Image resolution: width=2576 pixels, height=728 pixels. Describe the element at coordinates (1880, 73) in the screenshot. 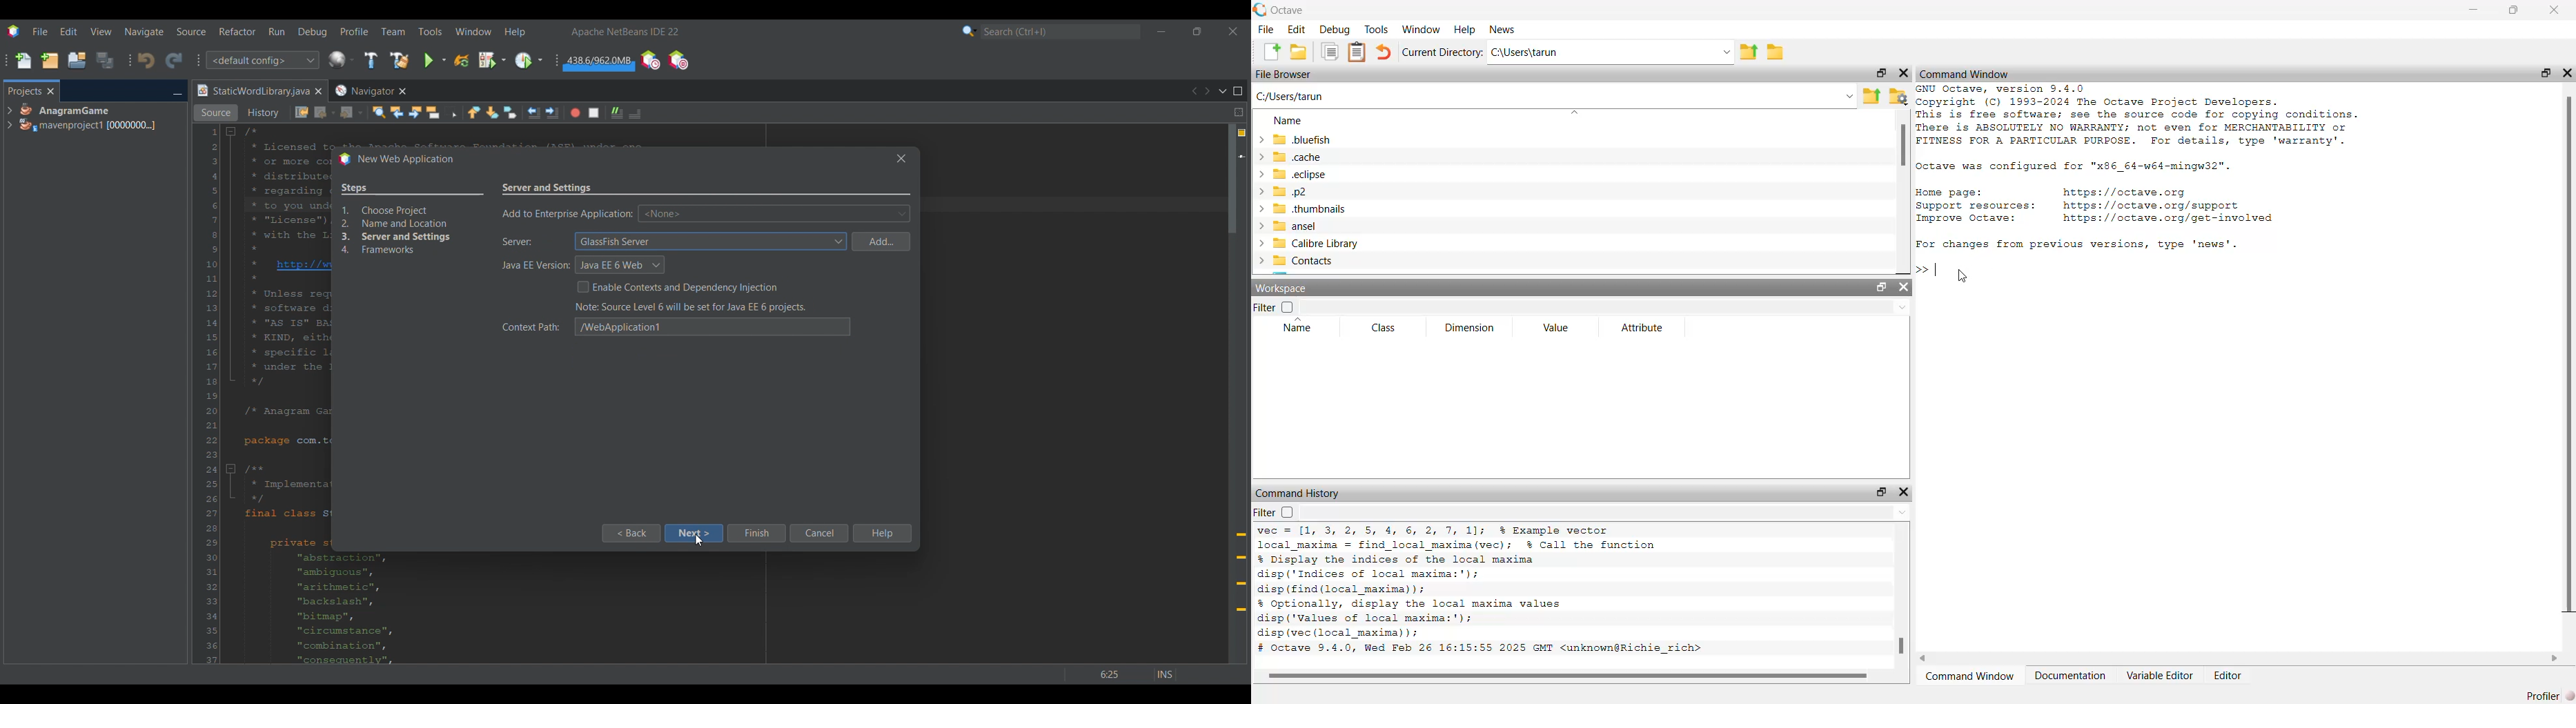

I see `Undock Widget` at that location.